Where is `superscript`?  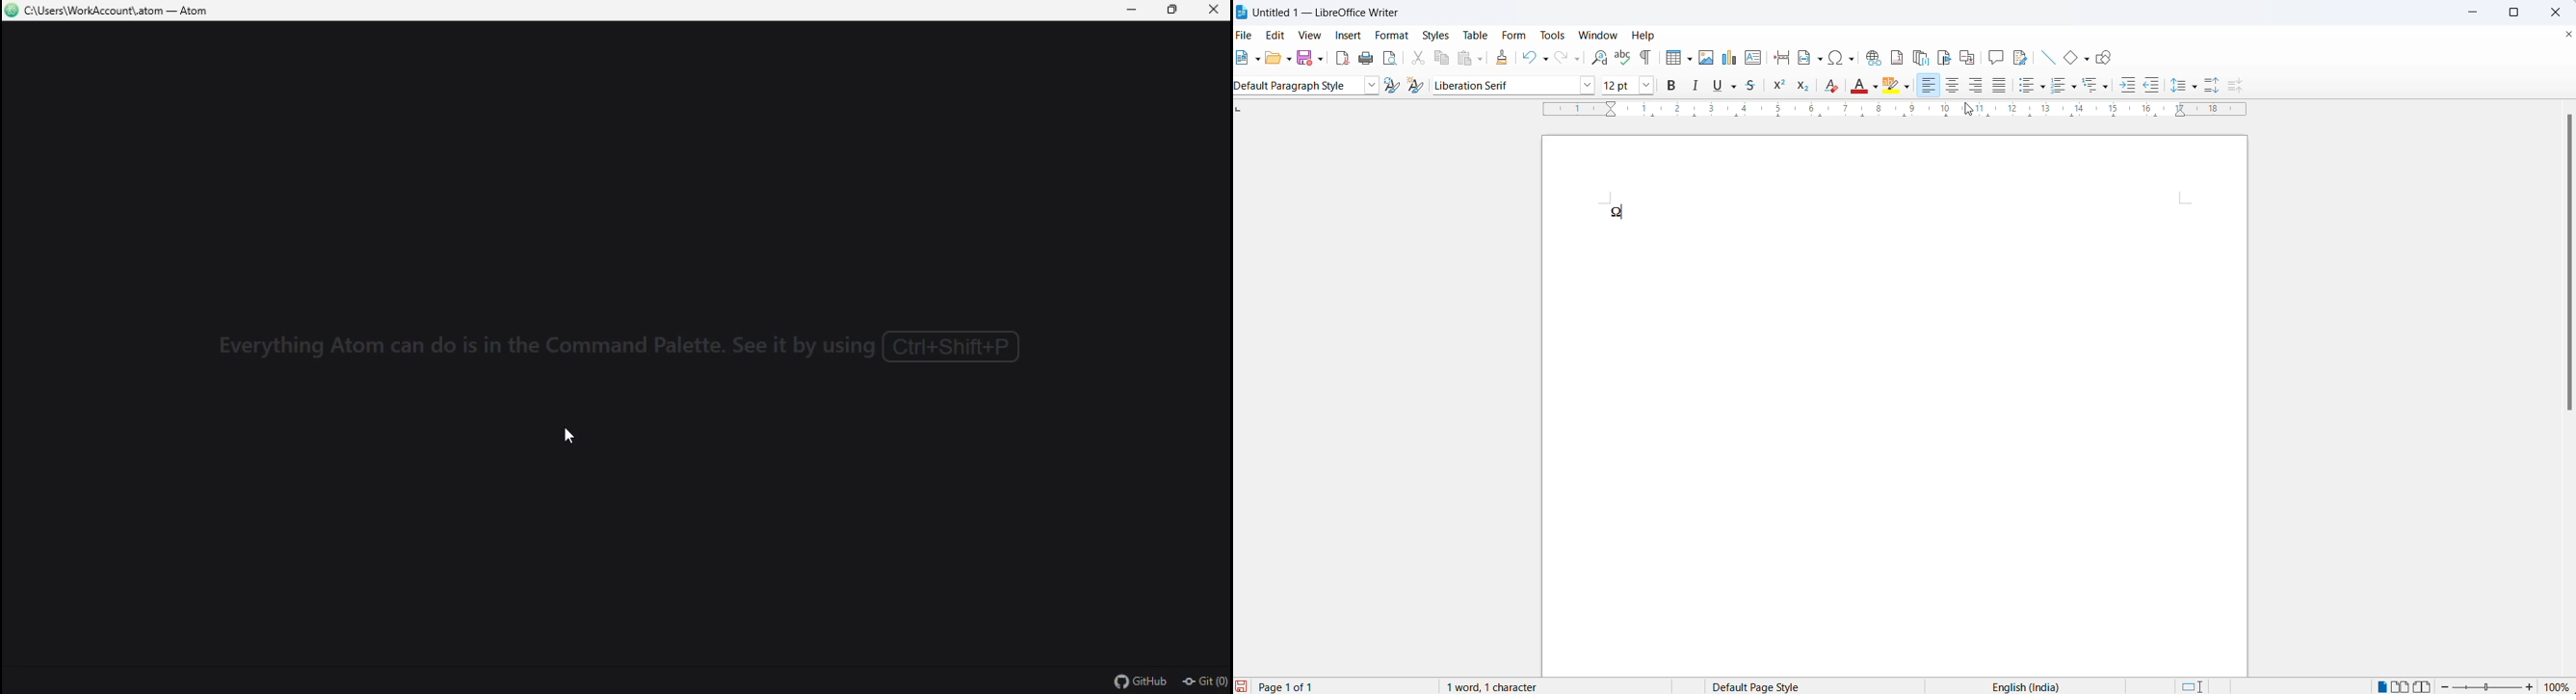 superscript is located at coordinates (1780, 87).